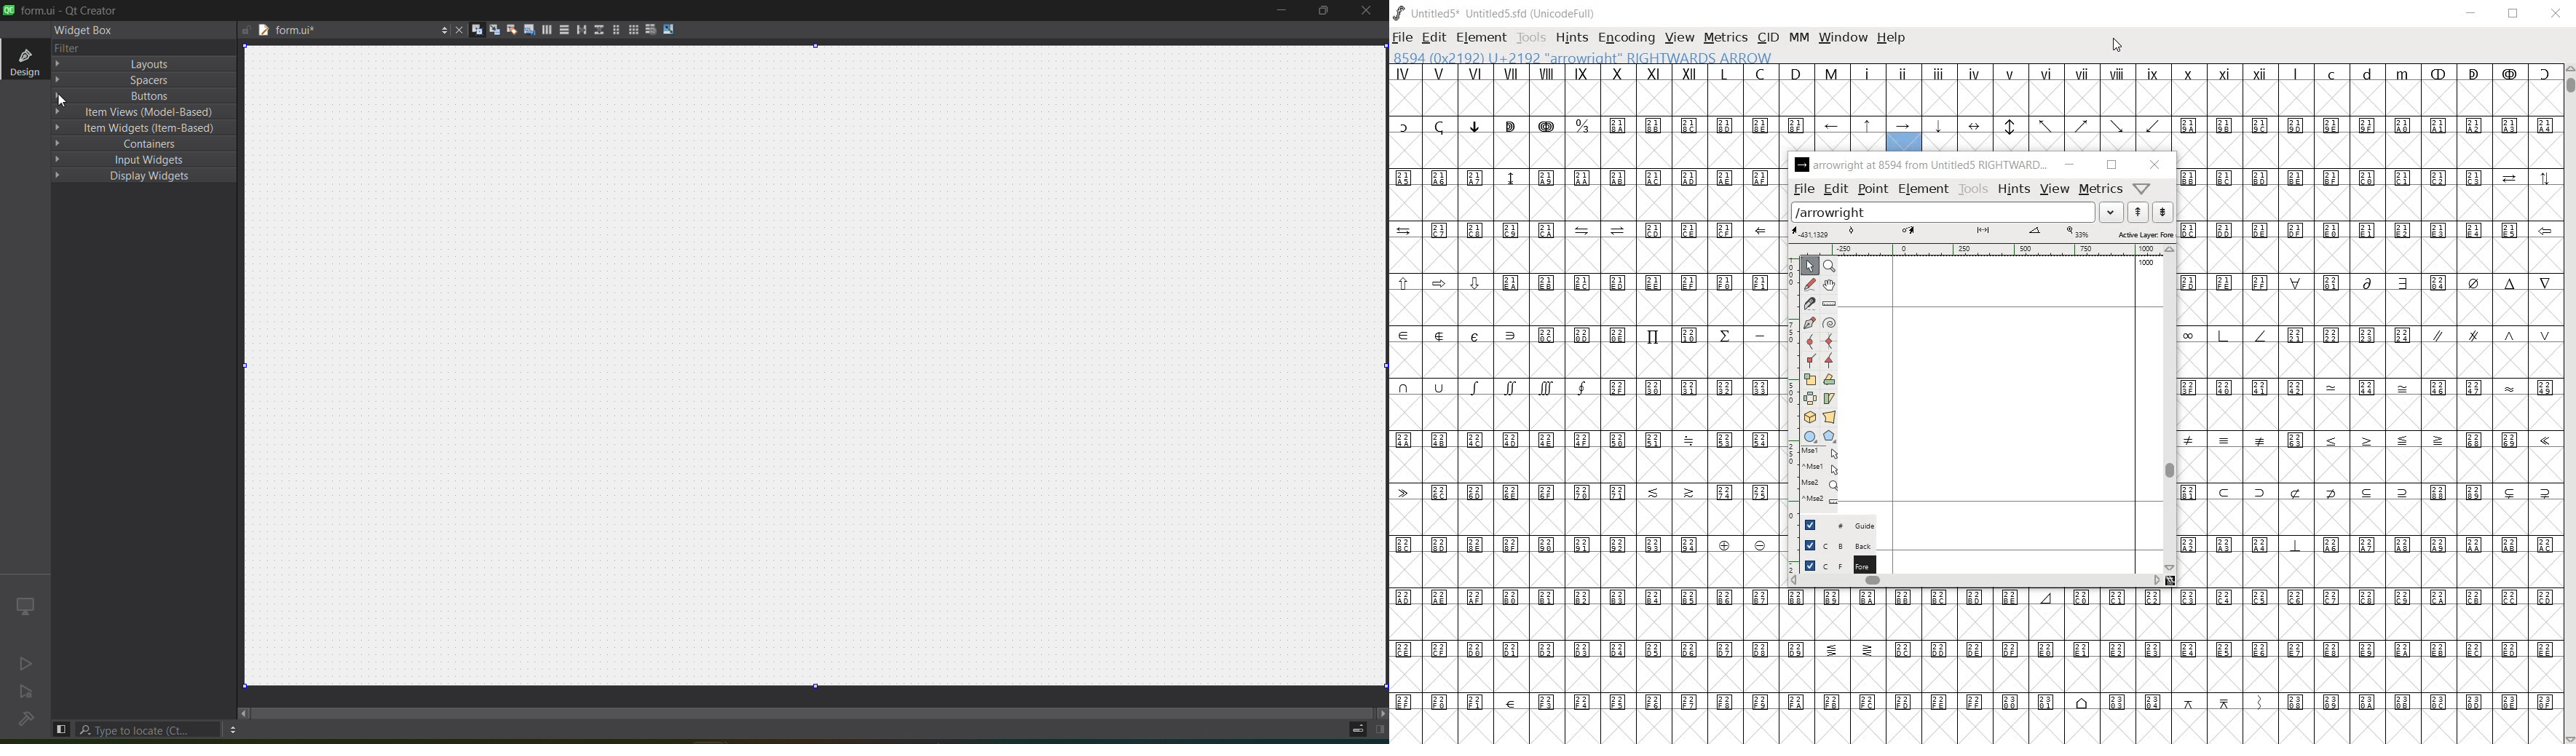 The image size is (2576, 756). What do you see at coordinates (491, 28) in the screenshot?
I see `edit signal slots` at bounding box center [491, 28].